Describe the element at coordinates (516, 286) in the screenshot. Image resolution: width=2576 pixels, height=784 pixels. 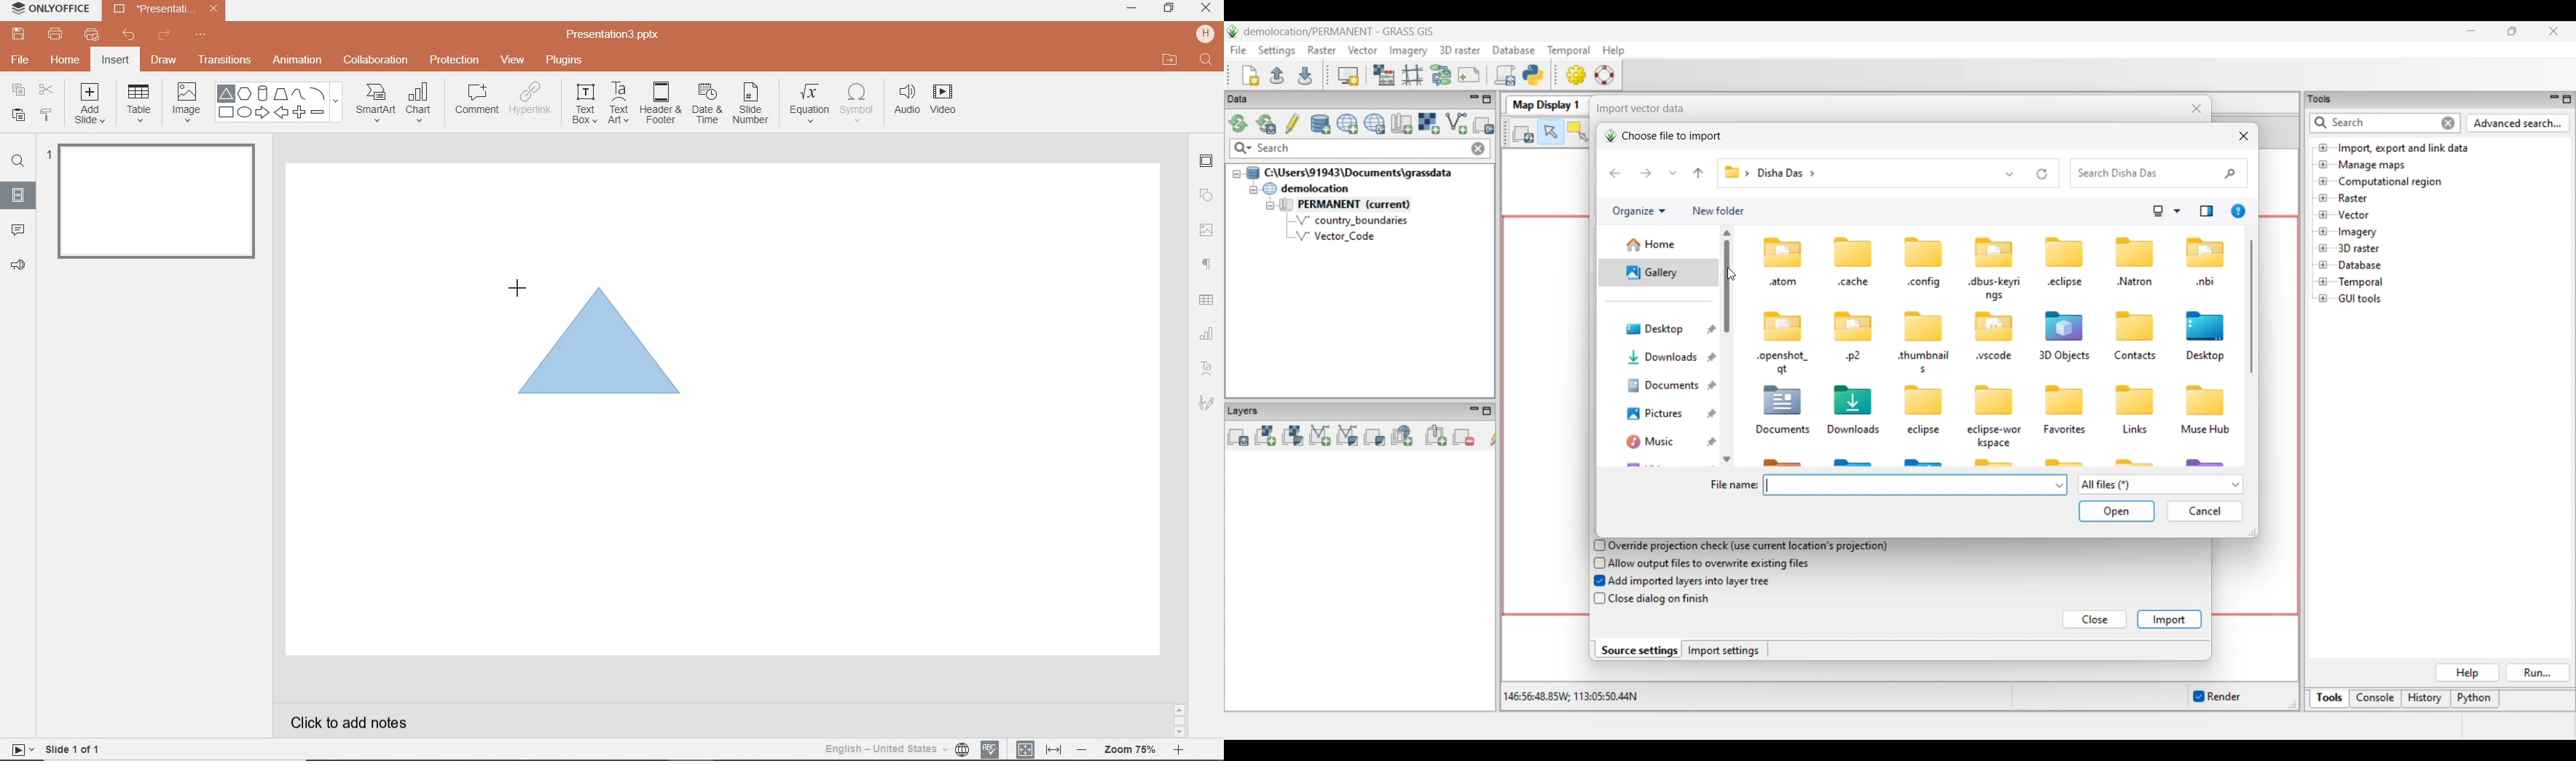
I see `mouse pointer` at that location.